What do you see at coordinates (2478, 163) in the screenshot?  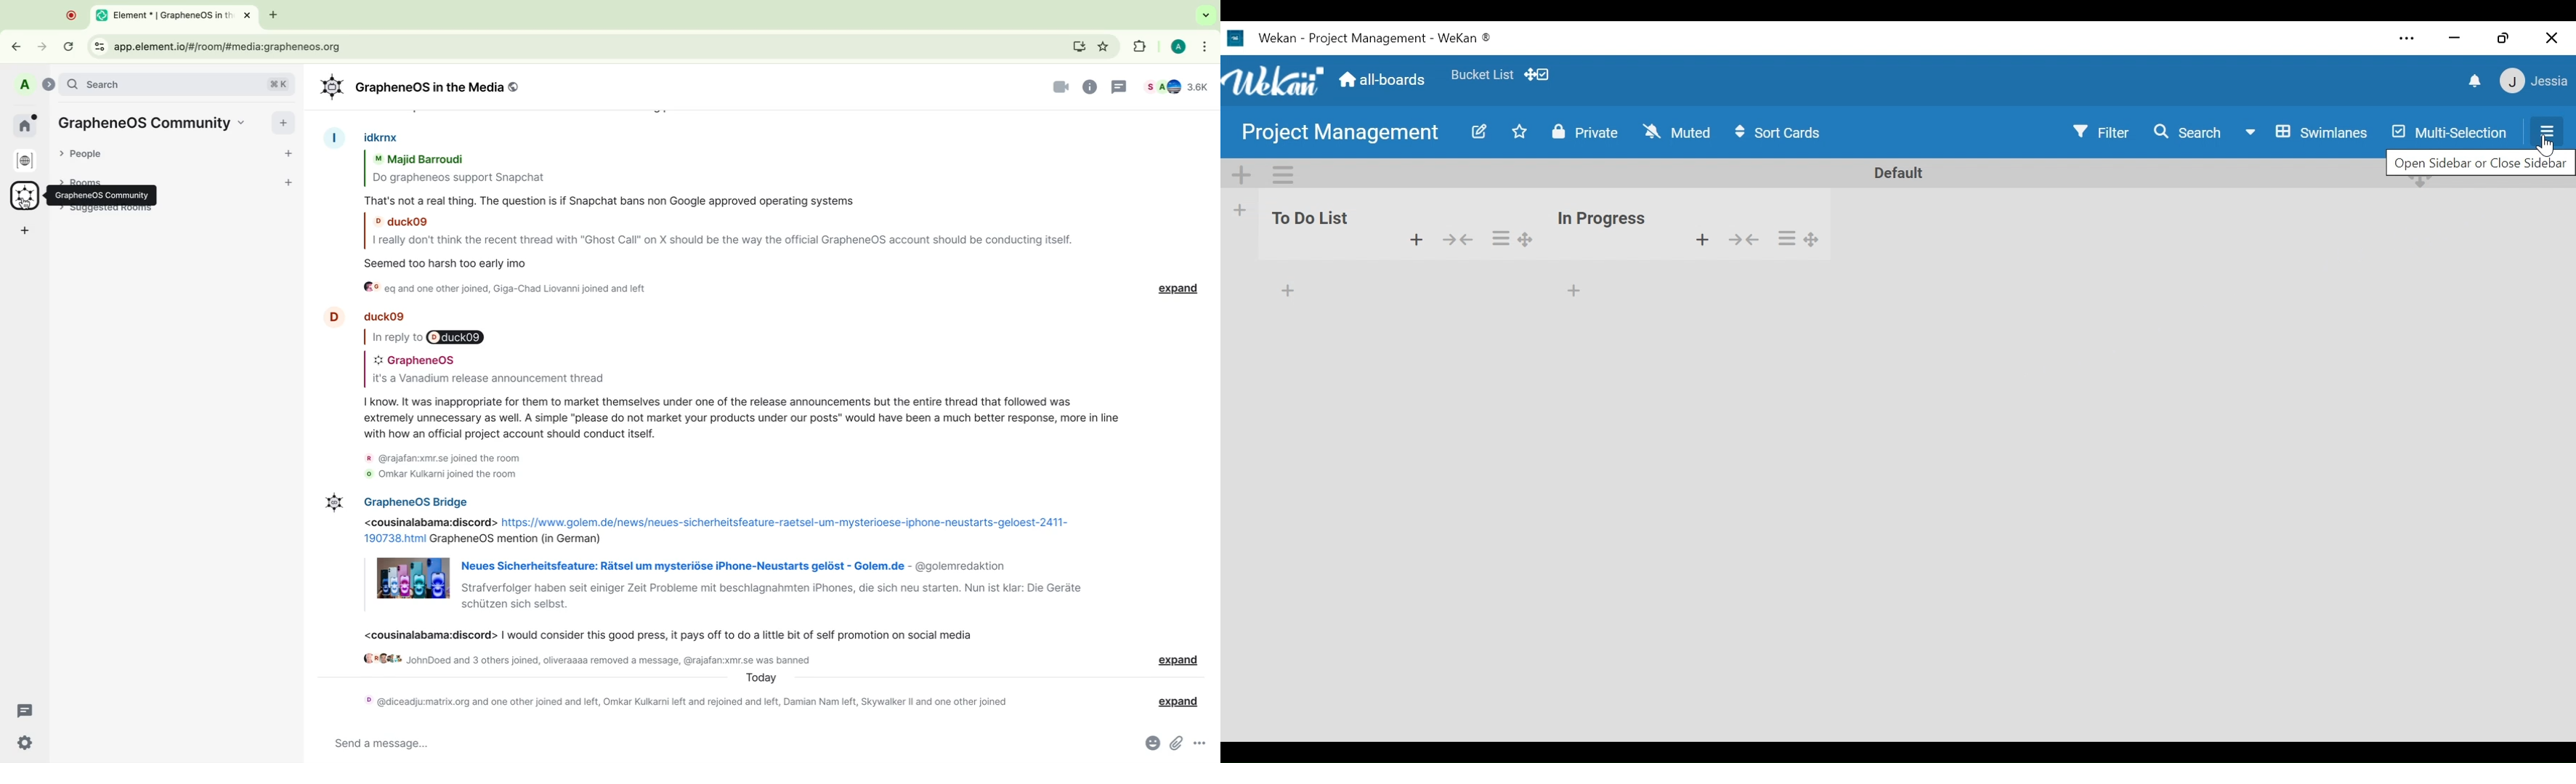 I see `Open Sidebar or Close Sidebar` at bounding box center [2478, 163].